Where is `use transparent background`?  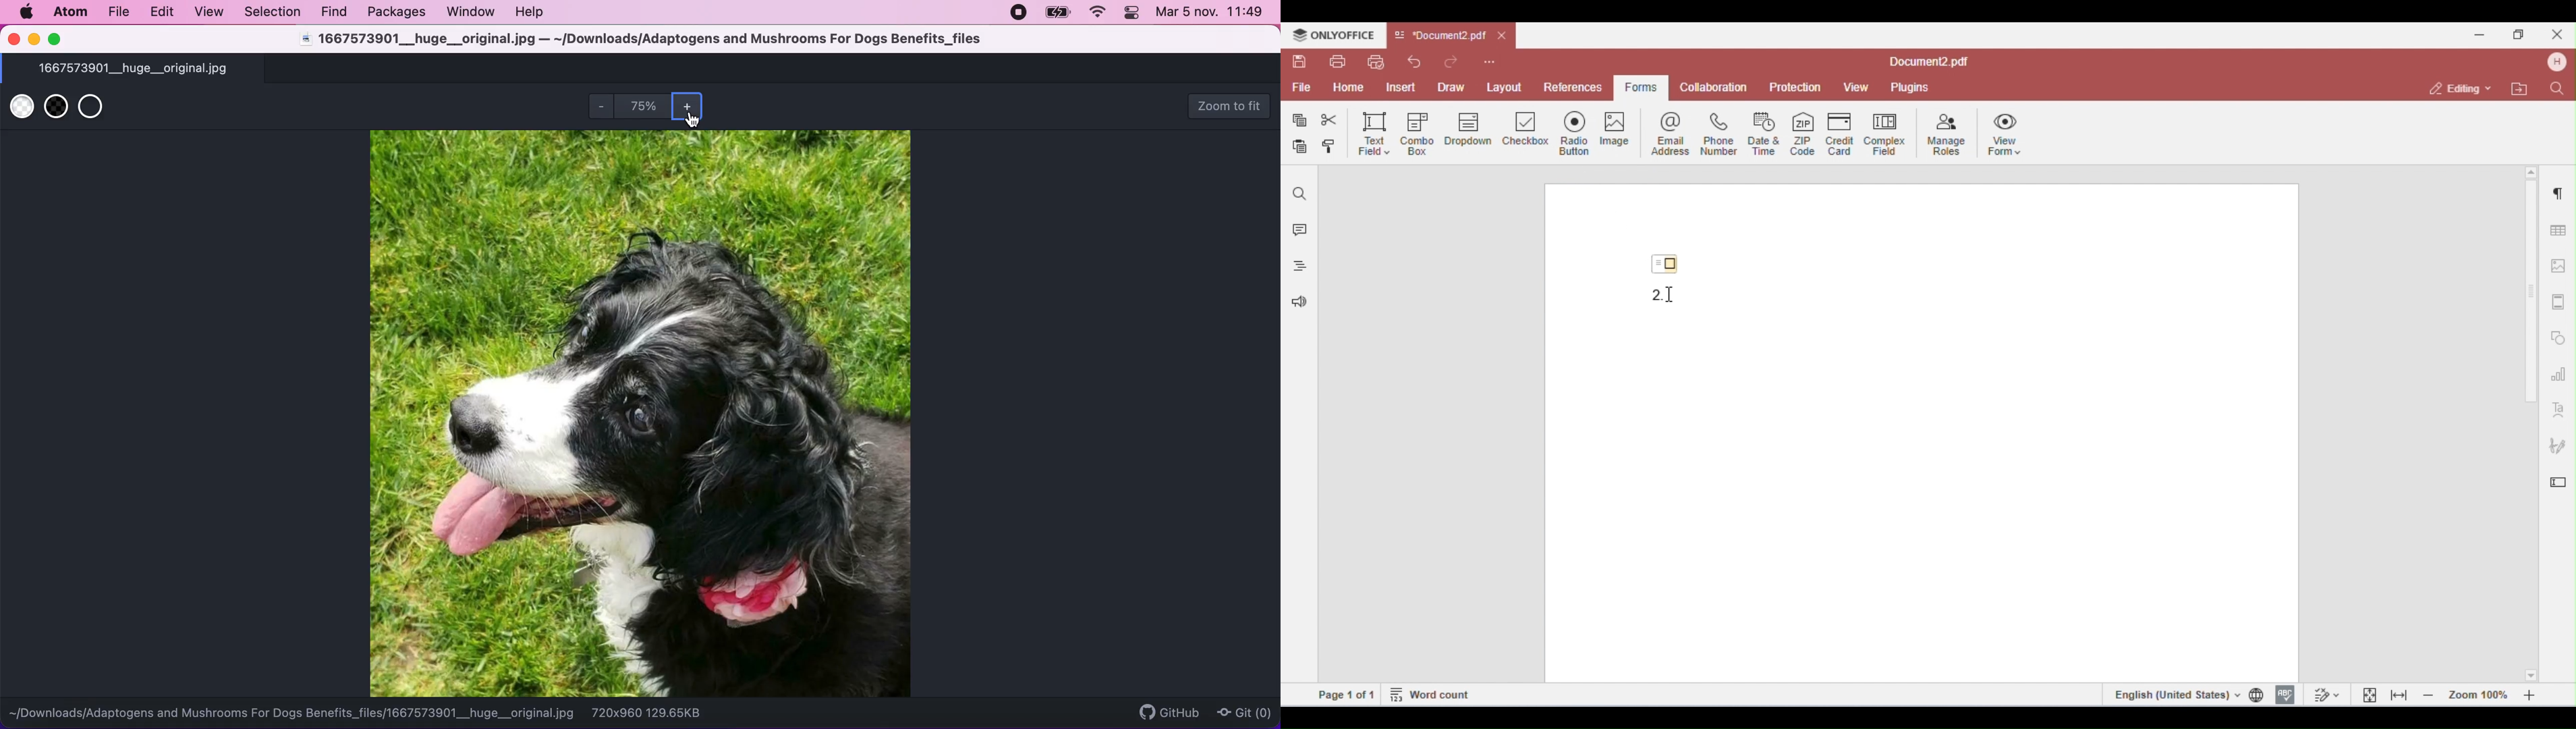
use transparent background is located at coordinates (99, 109).